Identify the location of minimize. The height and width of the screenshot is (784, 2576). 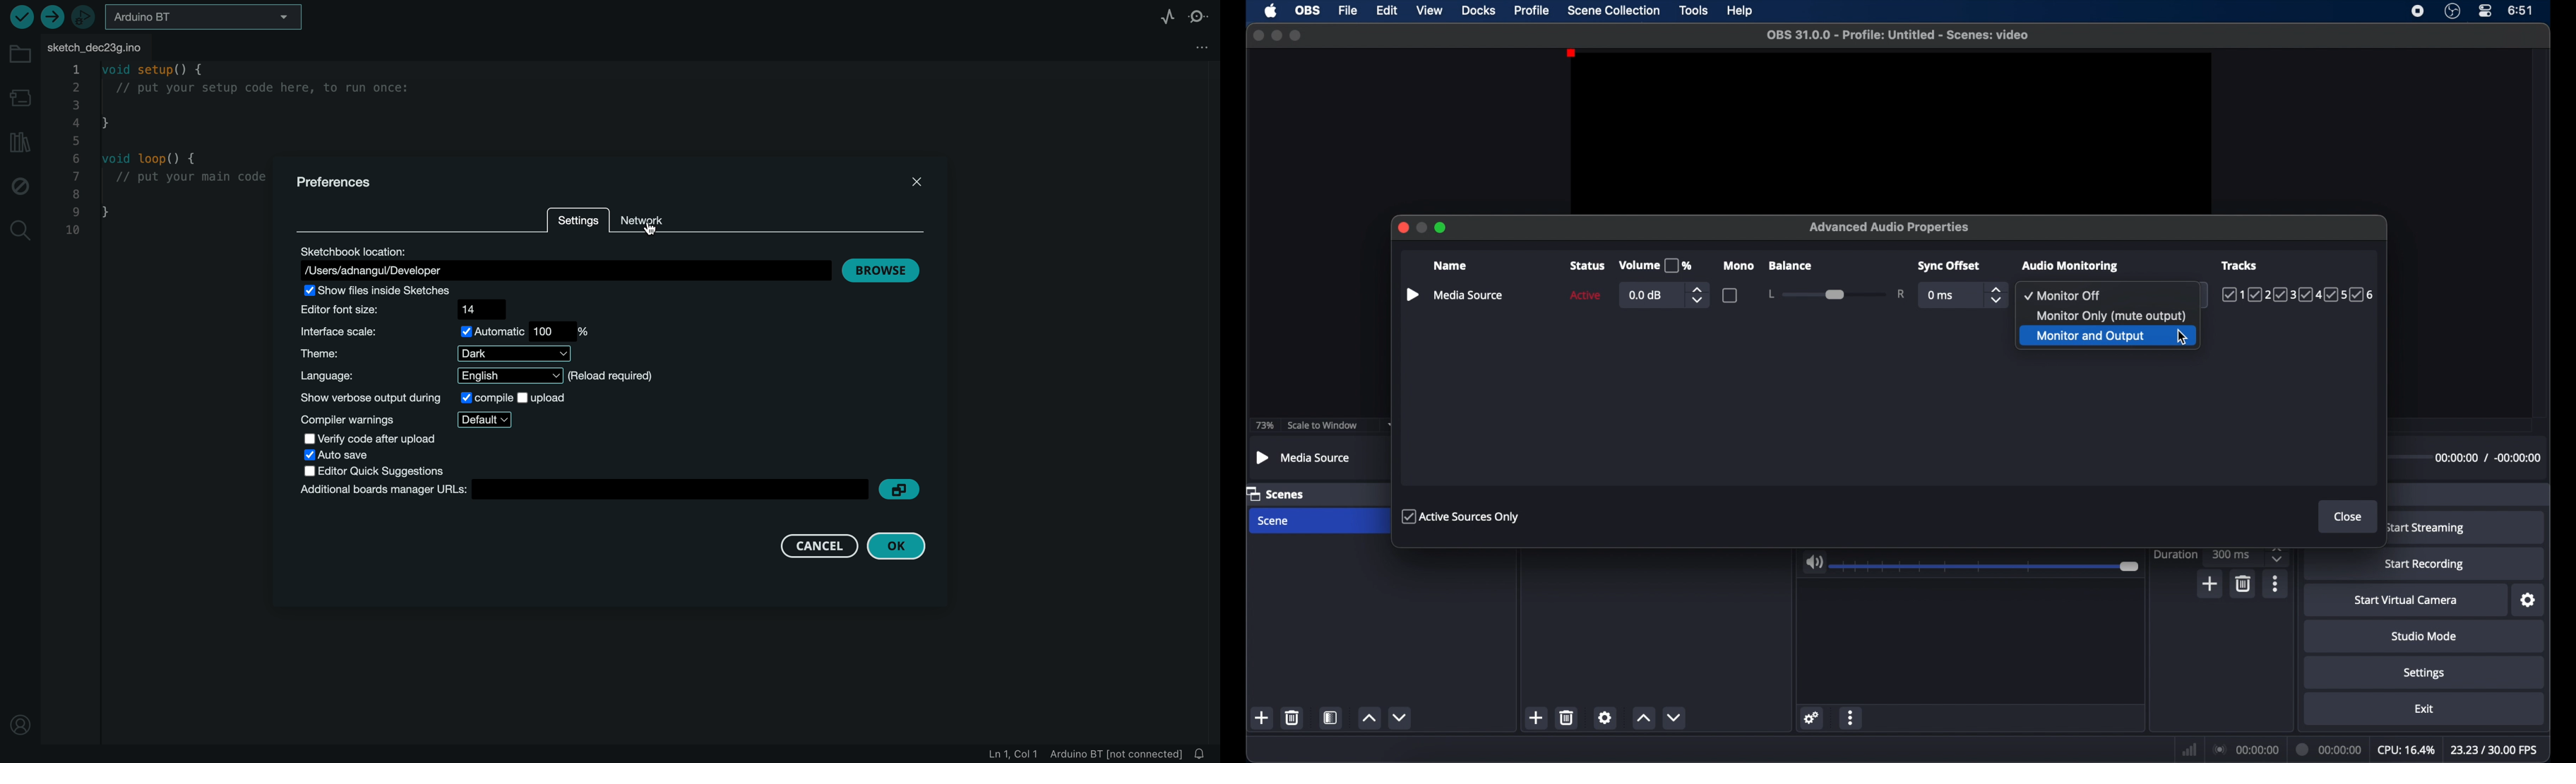
(1421, 228).